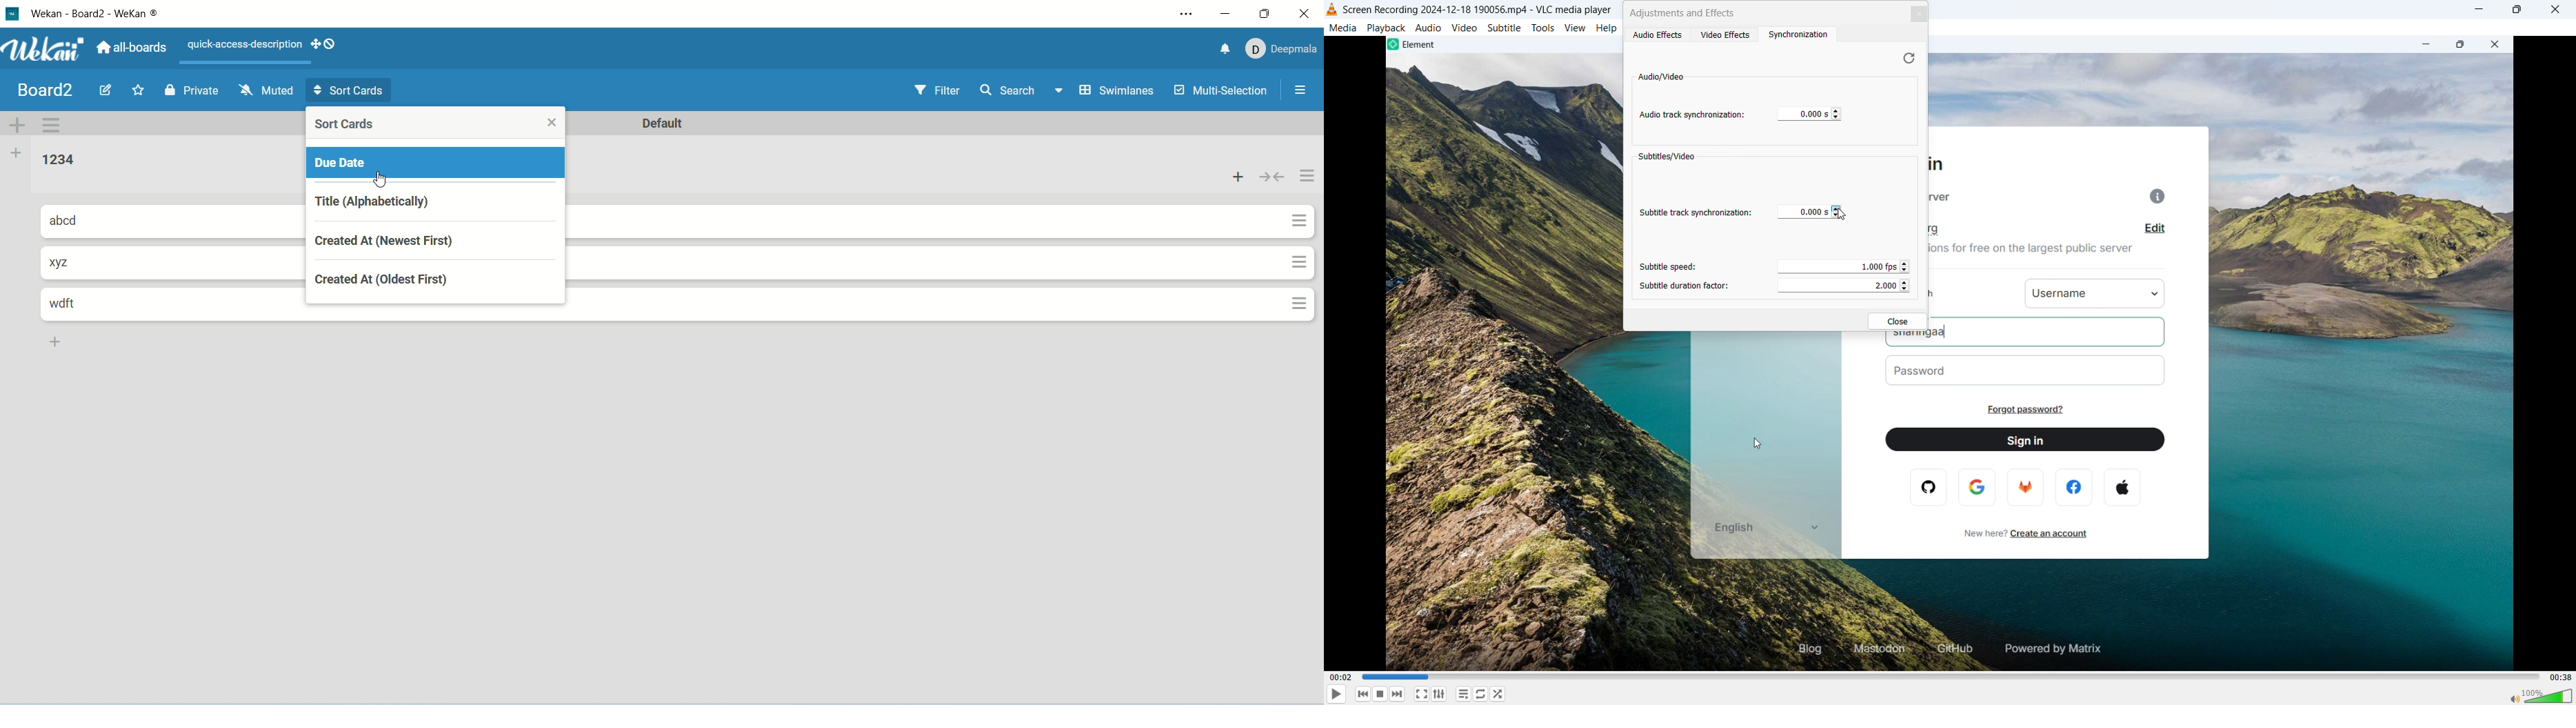  Describe the element at coordinates (2556, 10) in the screenshot. I see `close` at that location.